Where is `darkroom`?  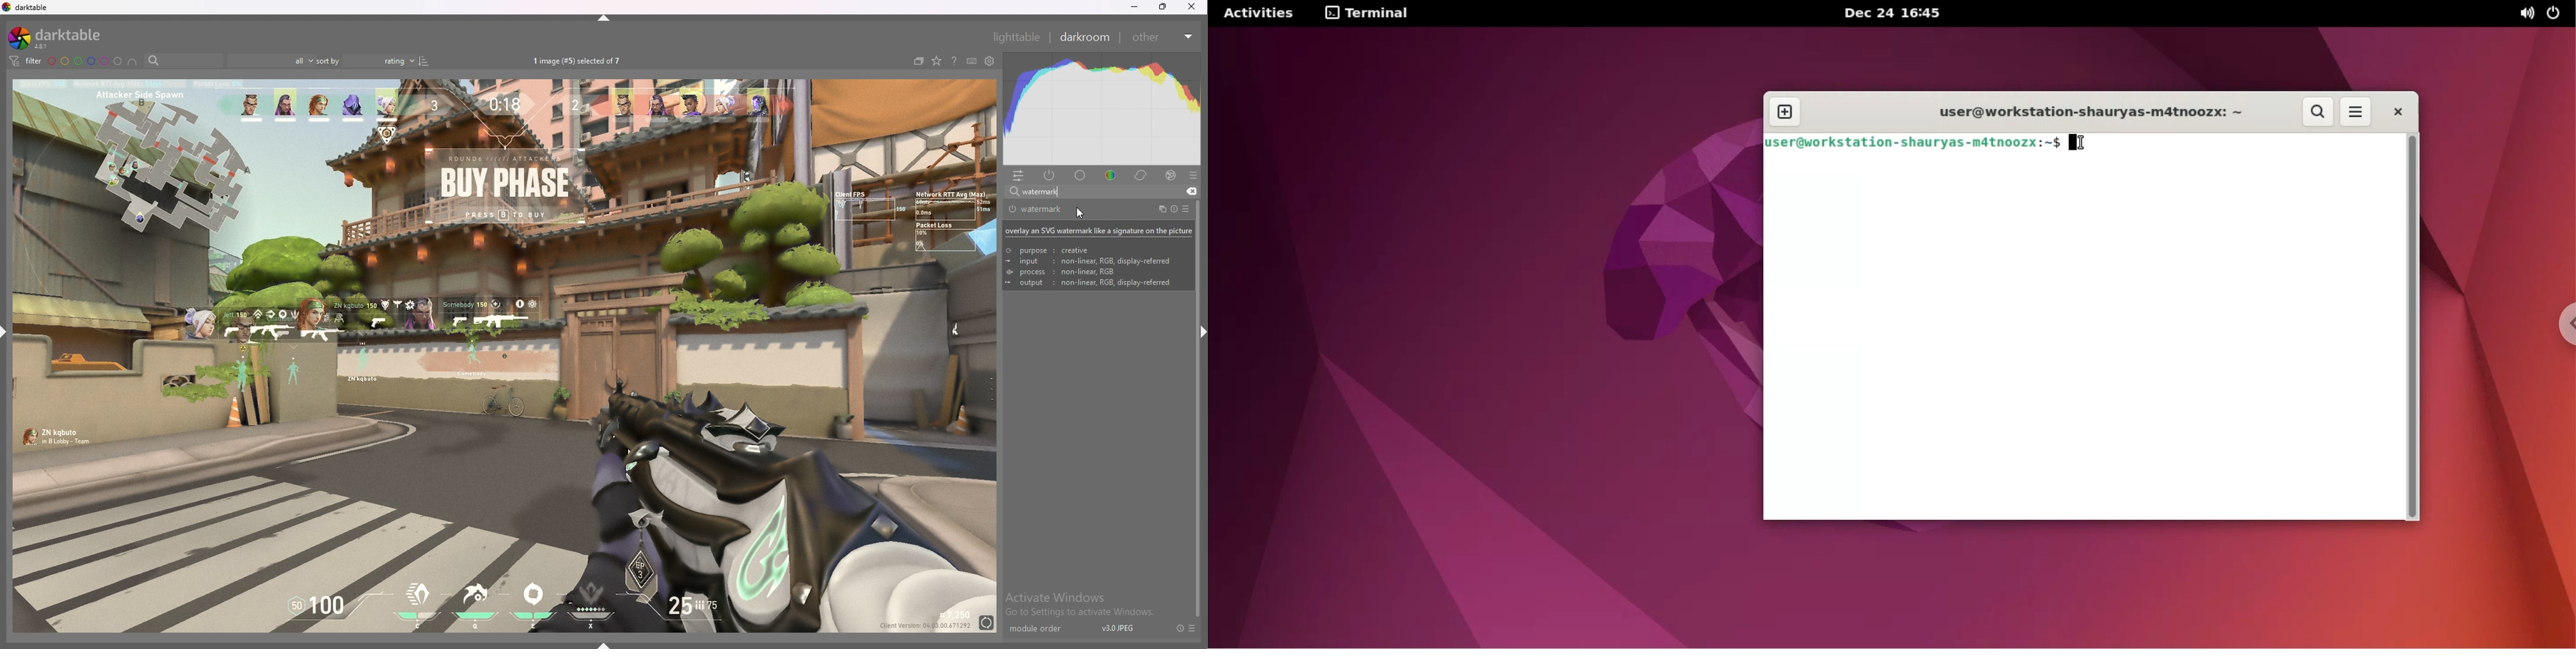
darkroom is located at coordinates (1086, 36).